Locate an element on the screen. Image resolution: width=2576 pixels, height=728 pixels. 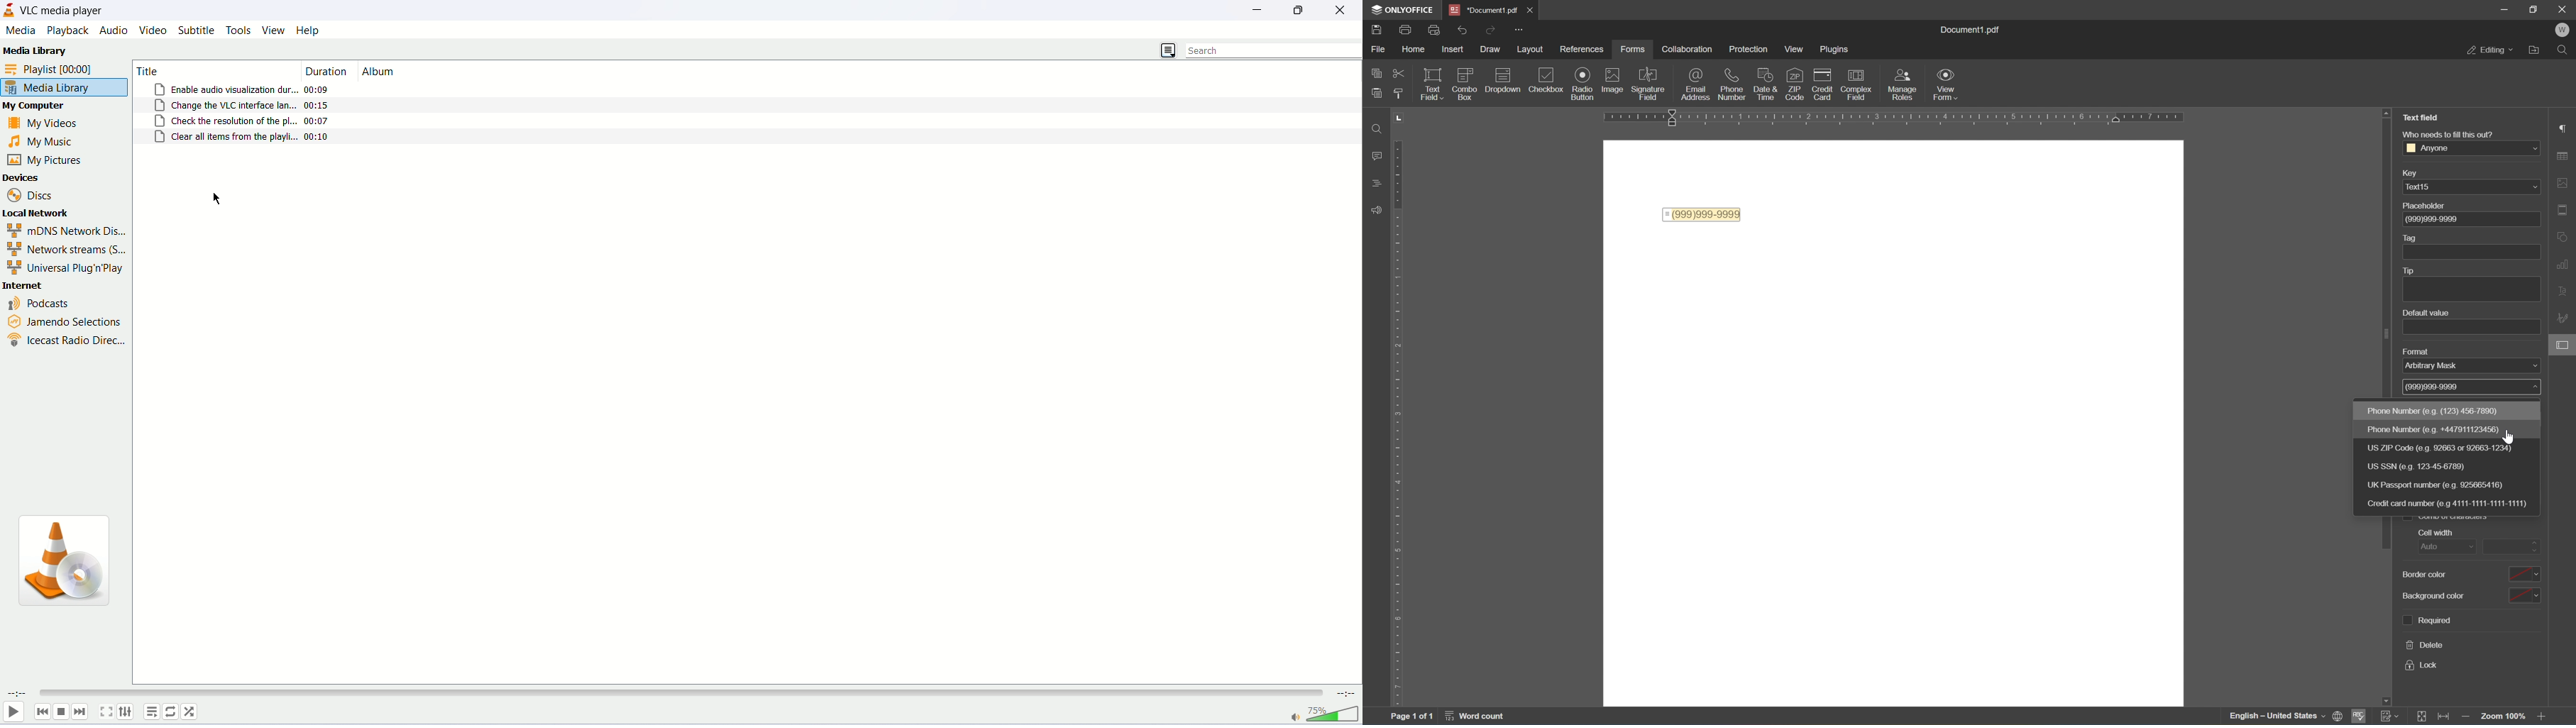
uk passport number is located at coordinates (2450, 486).